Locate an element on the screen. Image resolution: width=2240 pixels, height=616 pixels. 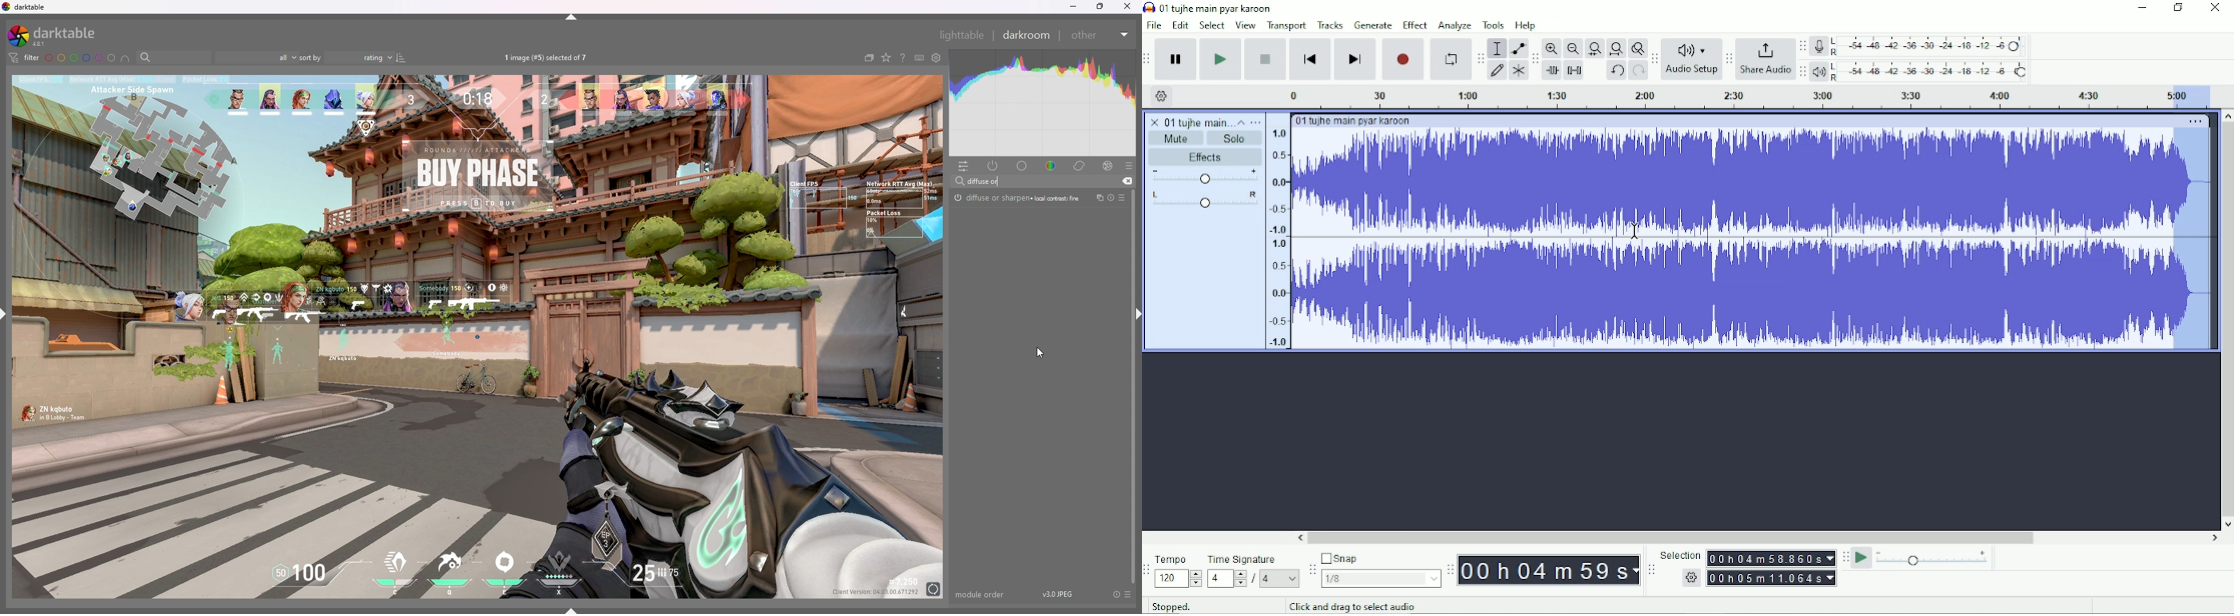
Envelope tool is located at coordinates (1518, 49).